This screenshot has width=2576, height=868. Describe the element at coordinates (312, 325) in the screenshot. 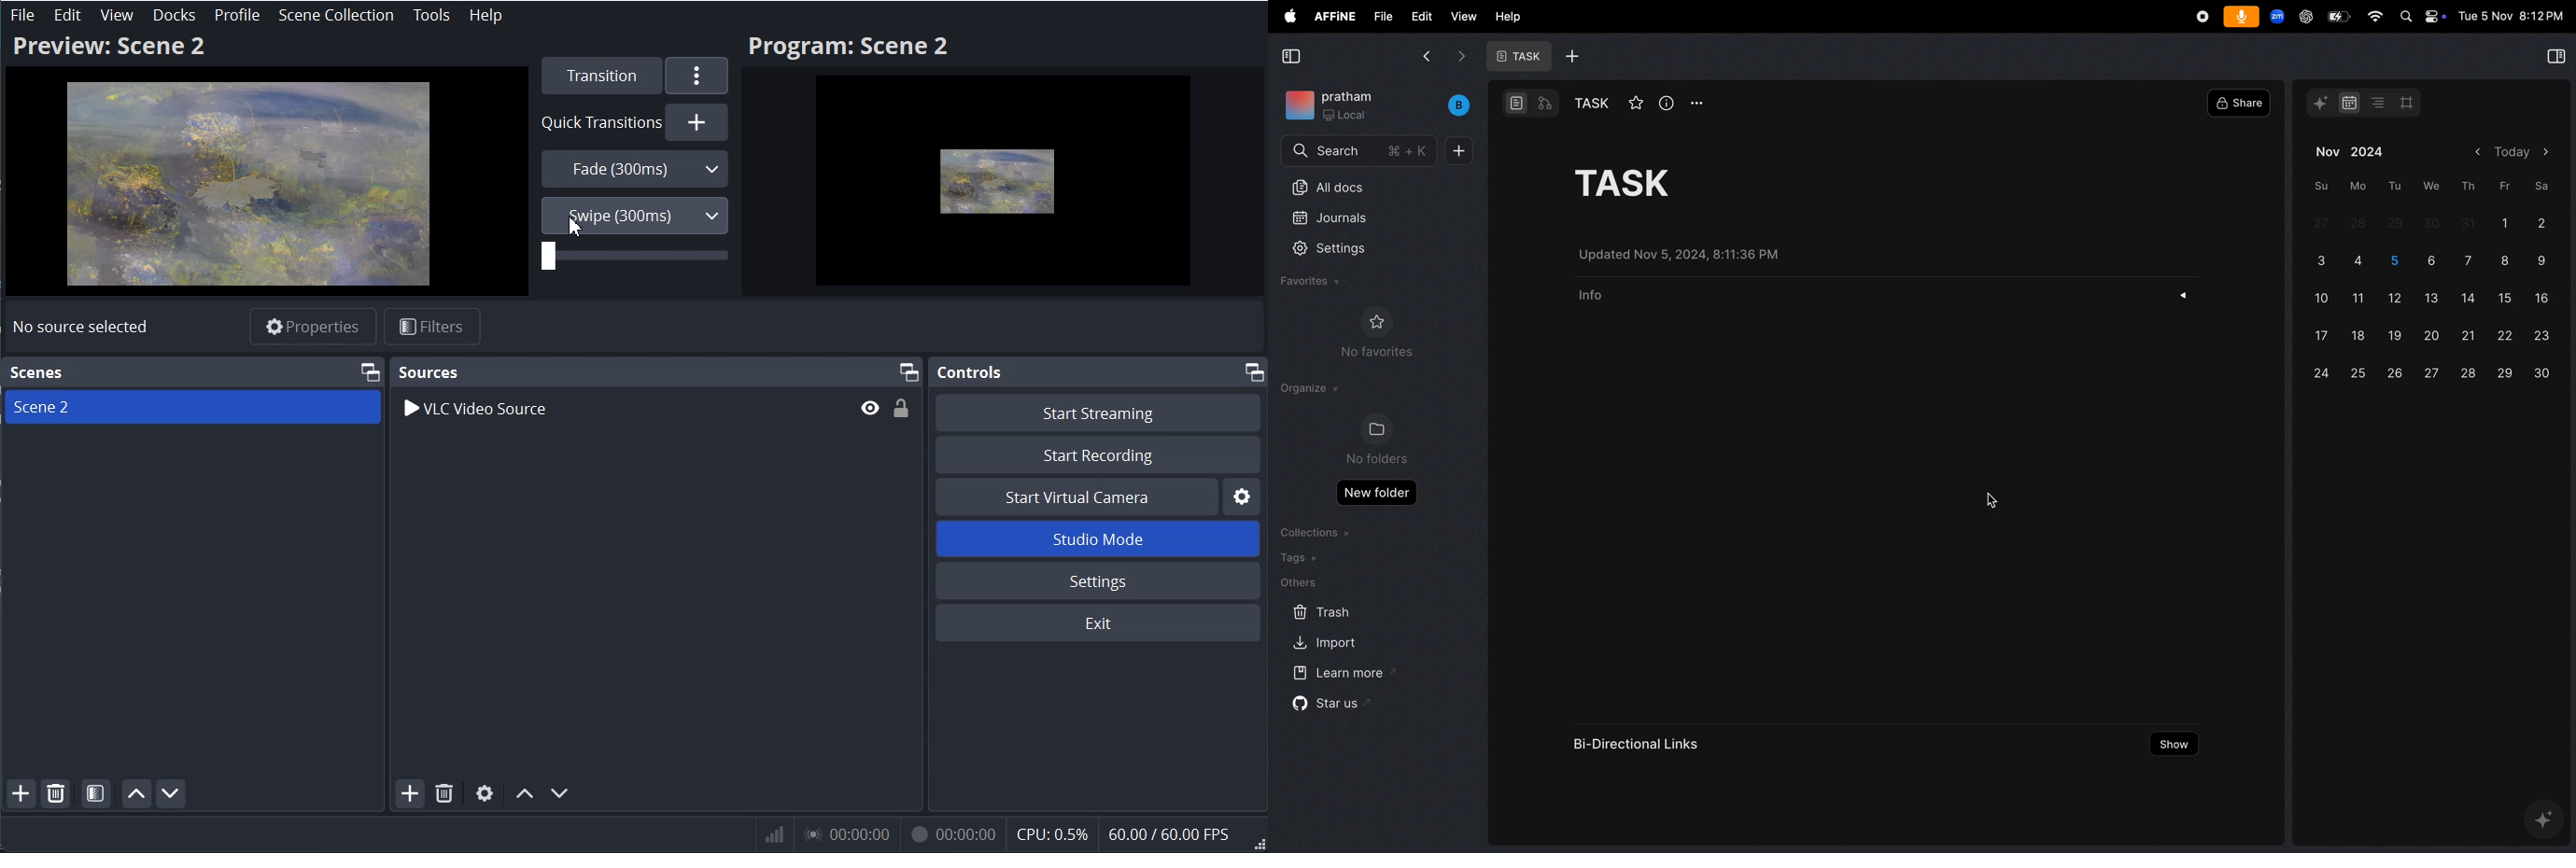

I see `Properties` at that location.